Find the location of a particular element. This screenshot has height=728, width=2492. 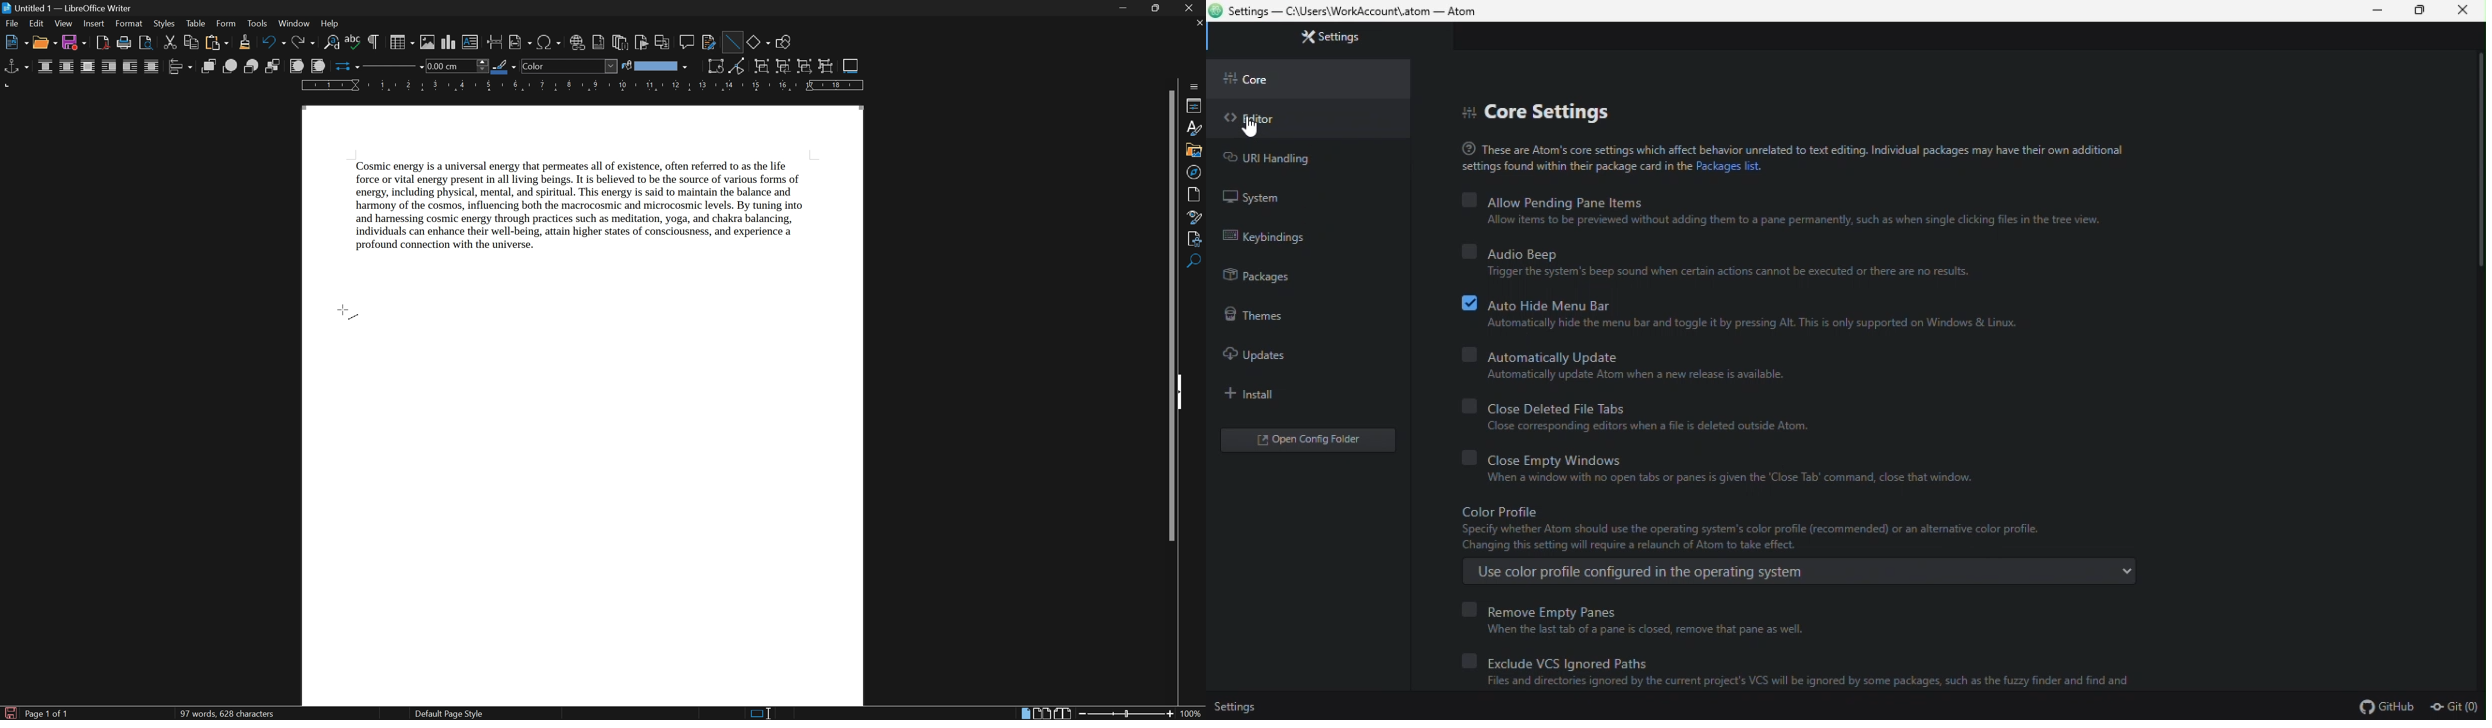

rotate is located at coordinates (716, 66).